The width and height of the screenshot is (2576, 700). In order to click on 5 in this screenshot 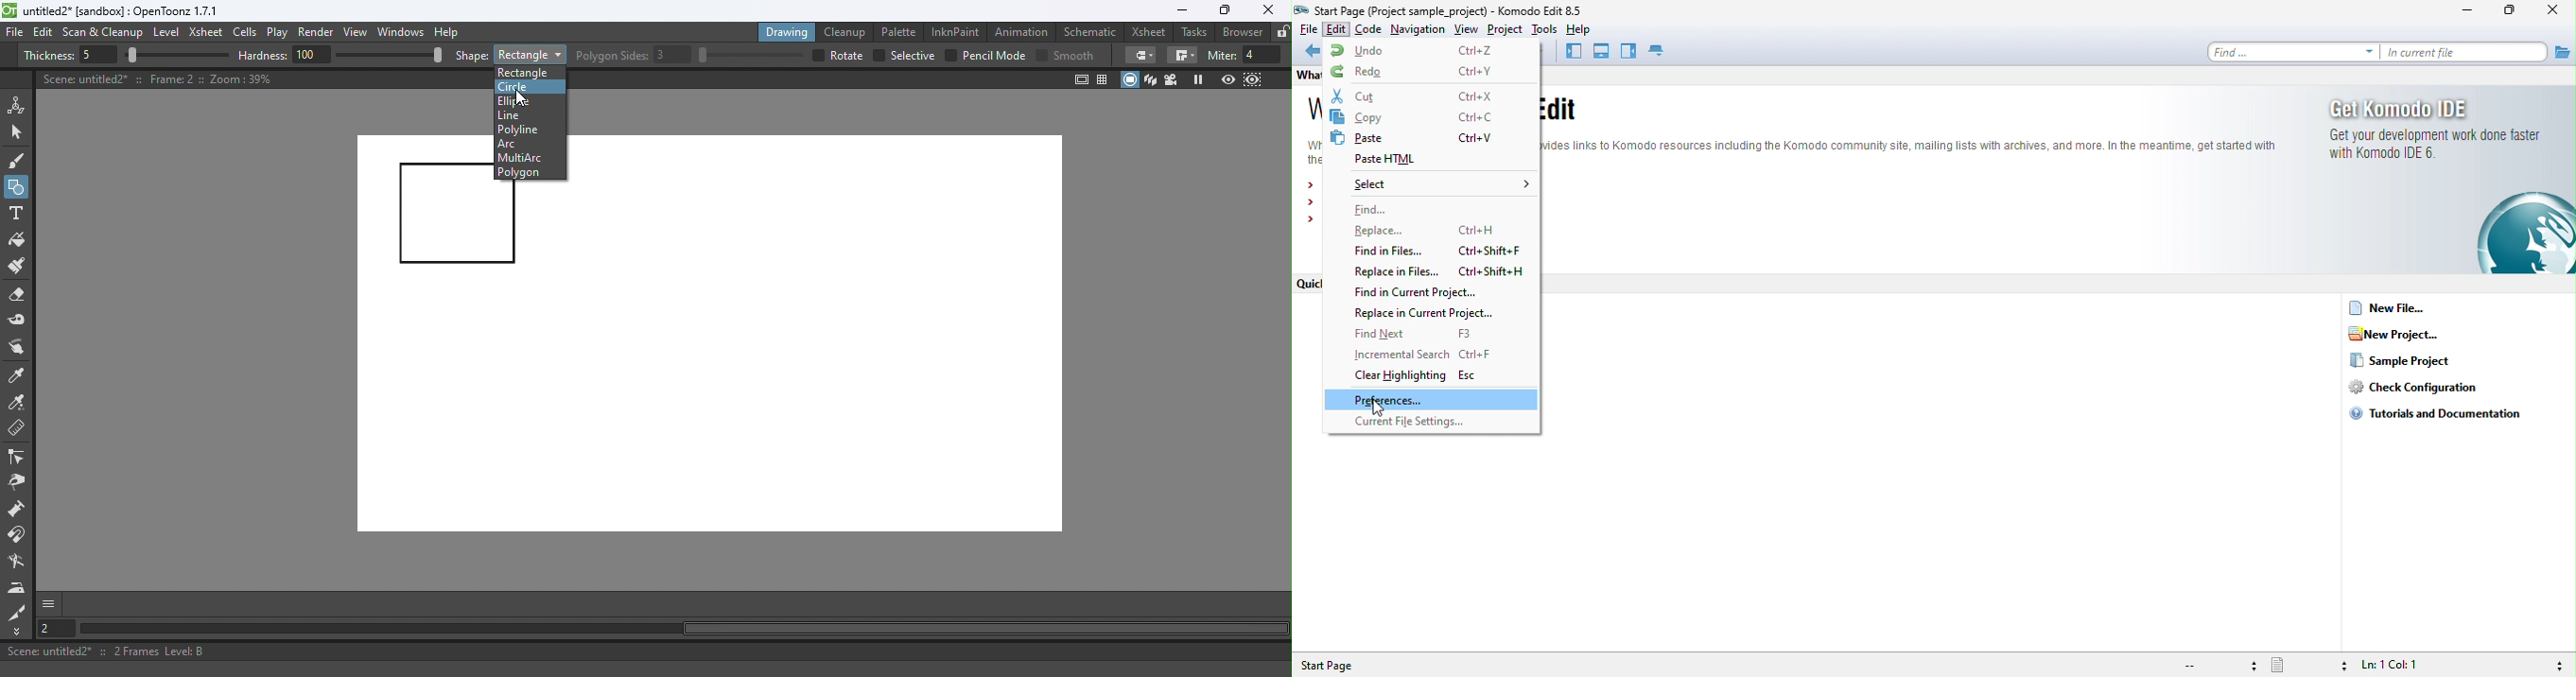, I will do `click(96, 56)`.